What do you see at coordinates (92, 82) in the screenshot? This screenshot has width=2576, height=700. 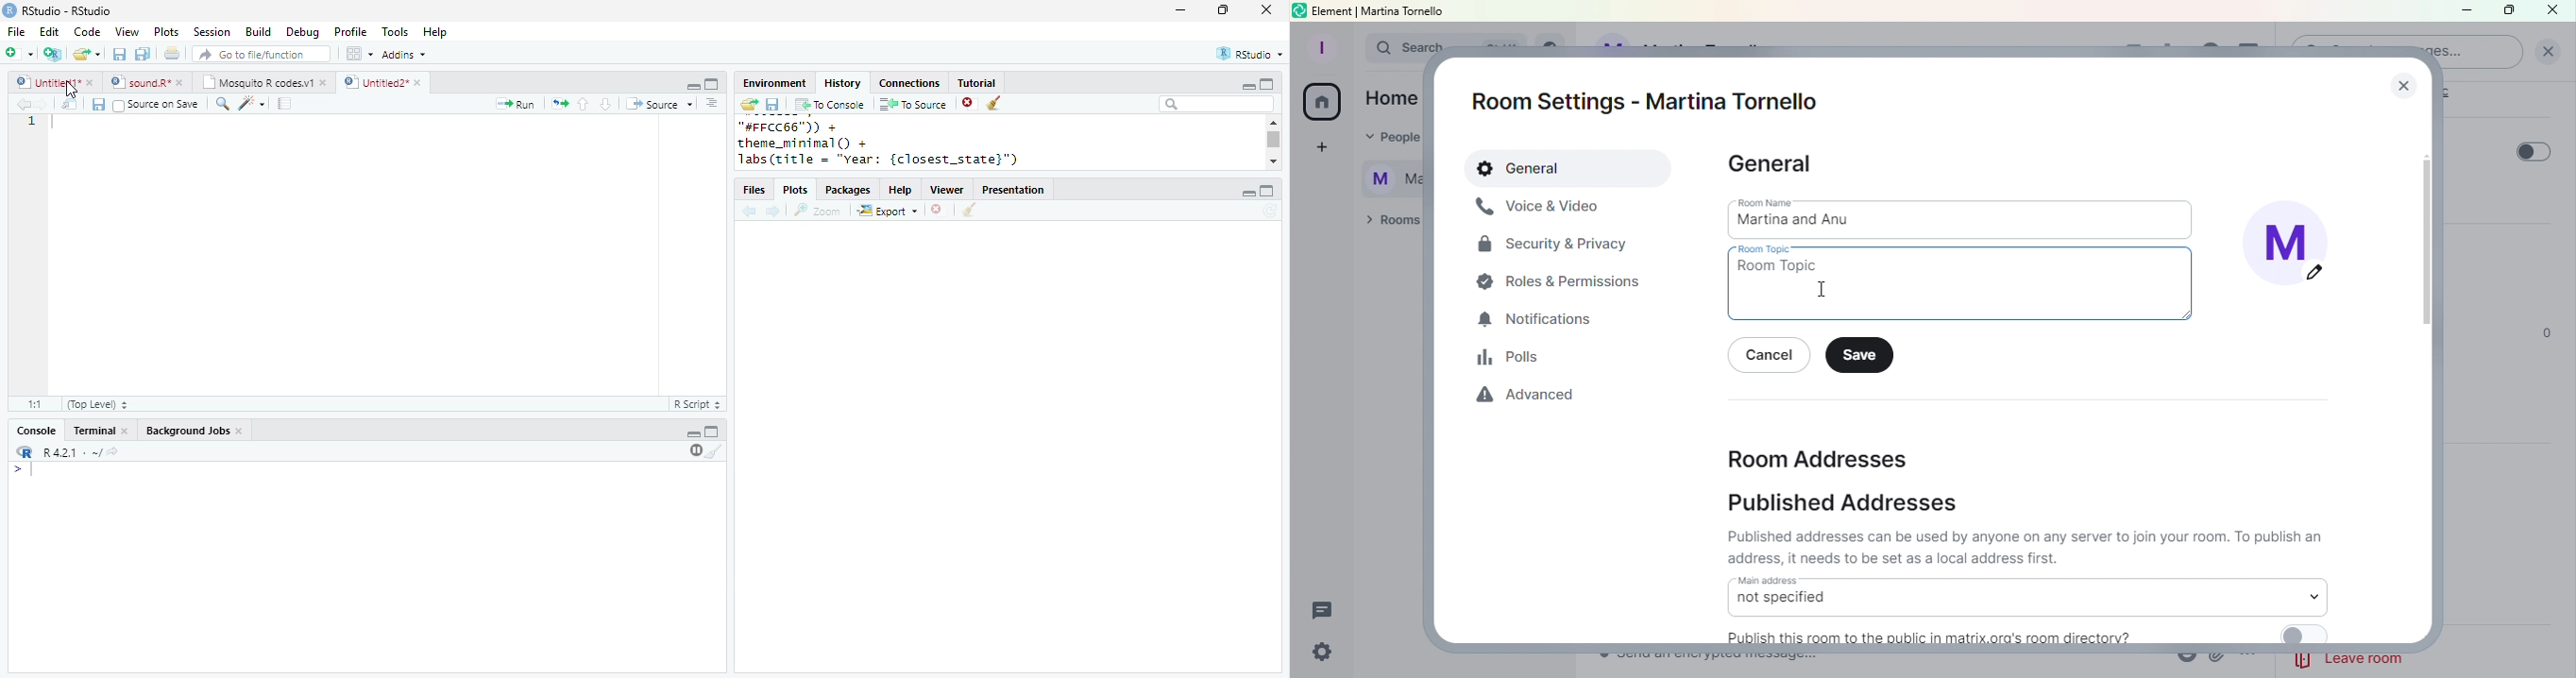 I see `close` at bounding box center [92, 82].